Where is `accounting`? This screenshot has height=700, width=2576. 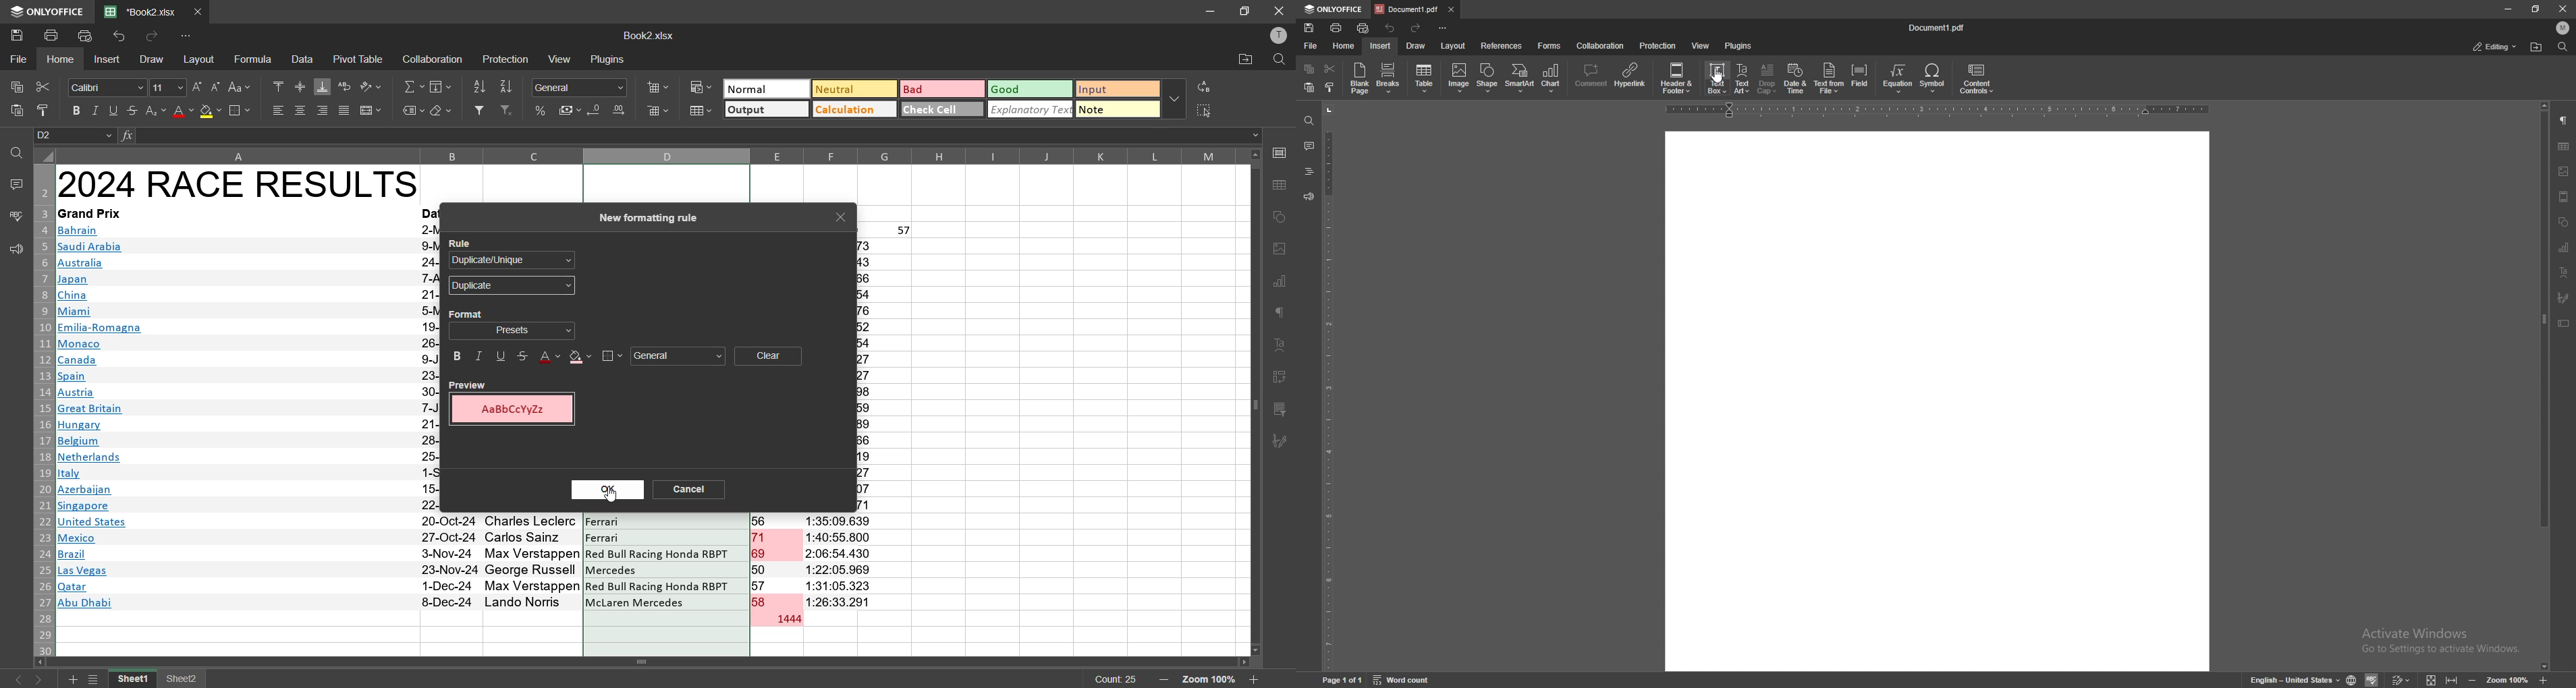
accounting is located at coordinates (570, 108).